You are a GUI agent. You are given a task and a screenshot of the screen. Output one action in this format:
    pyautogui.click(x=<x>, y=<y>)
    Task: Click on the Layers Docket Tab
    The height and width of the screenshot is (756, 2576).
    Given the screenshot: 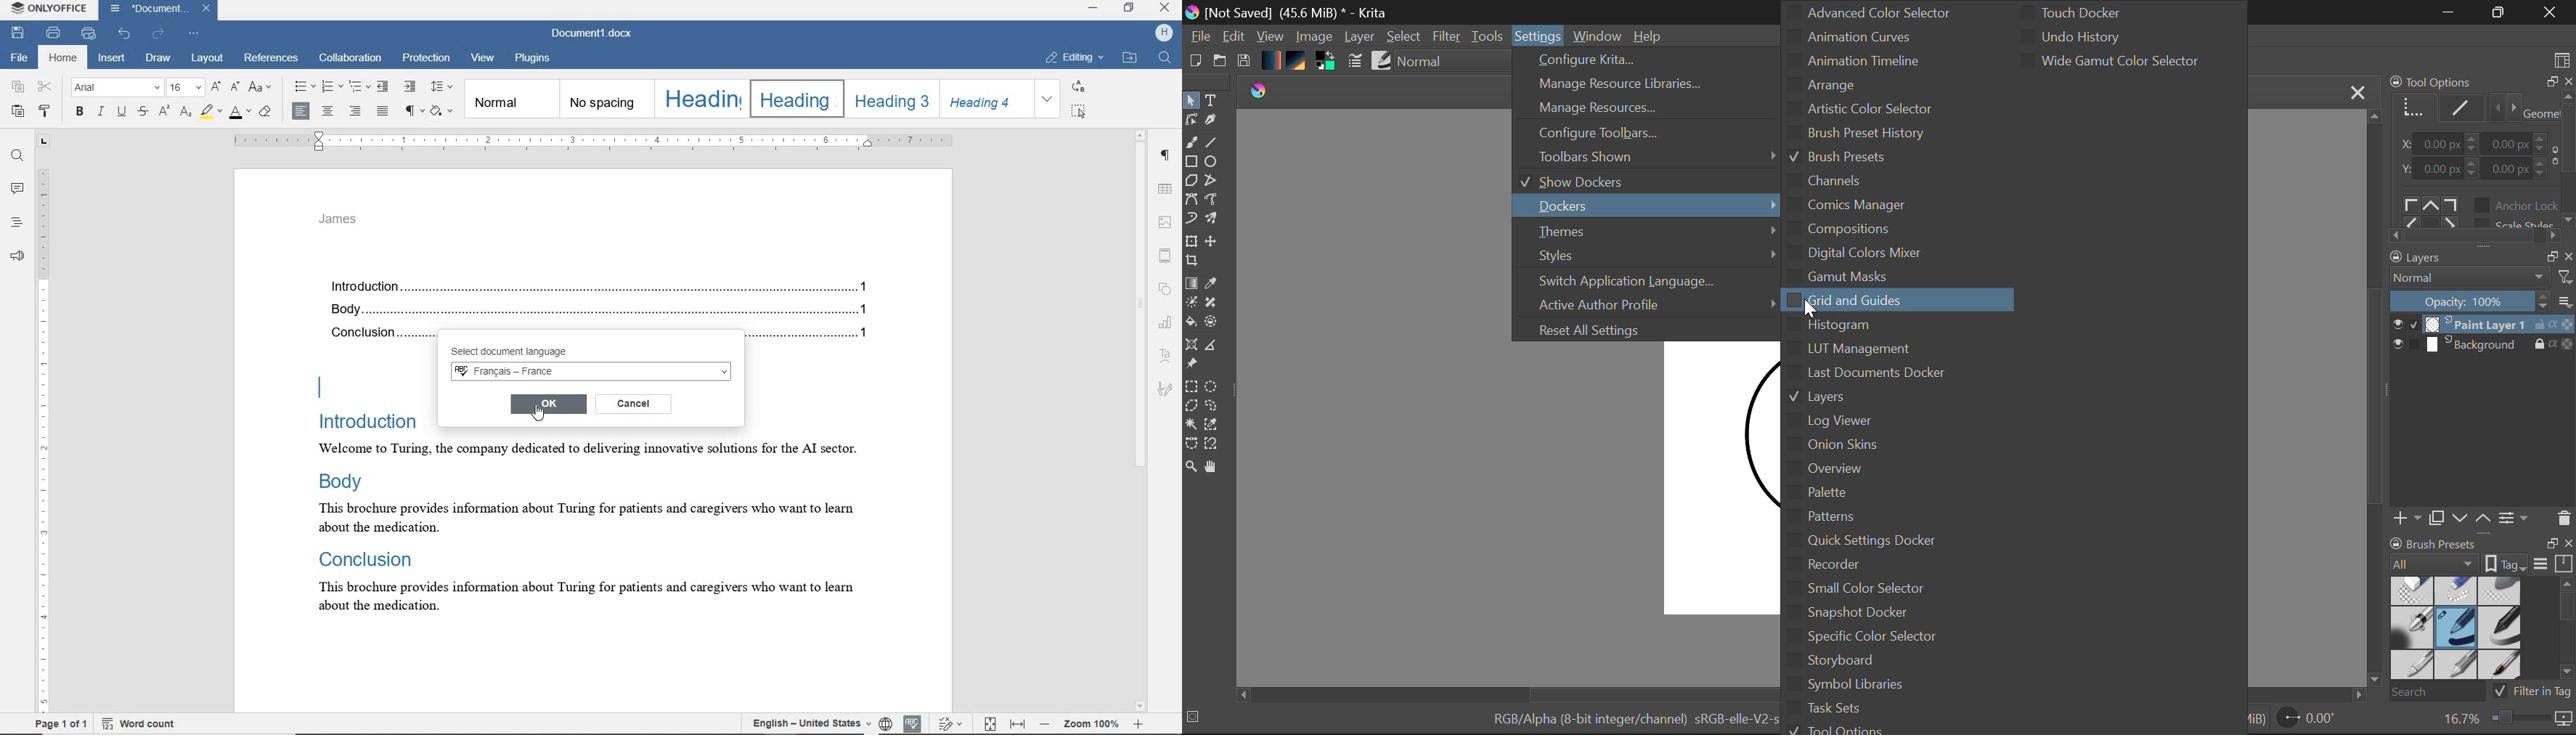 What is the action you would take?
    pyautogui.click(x=2481, y=258)
    